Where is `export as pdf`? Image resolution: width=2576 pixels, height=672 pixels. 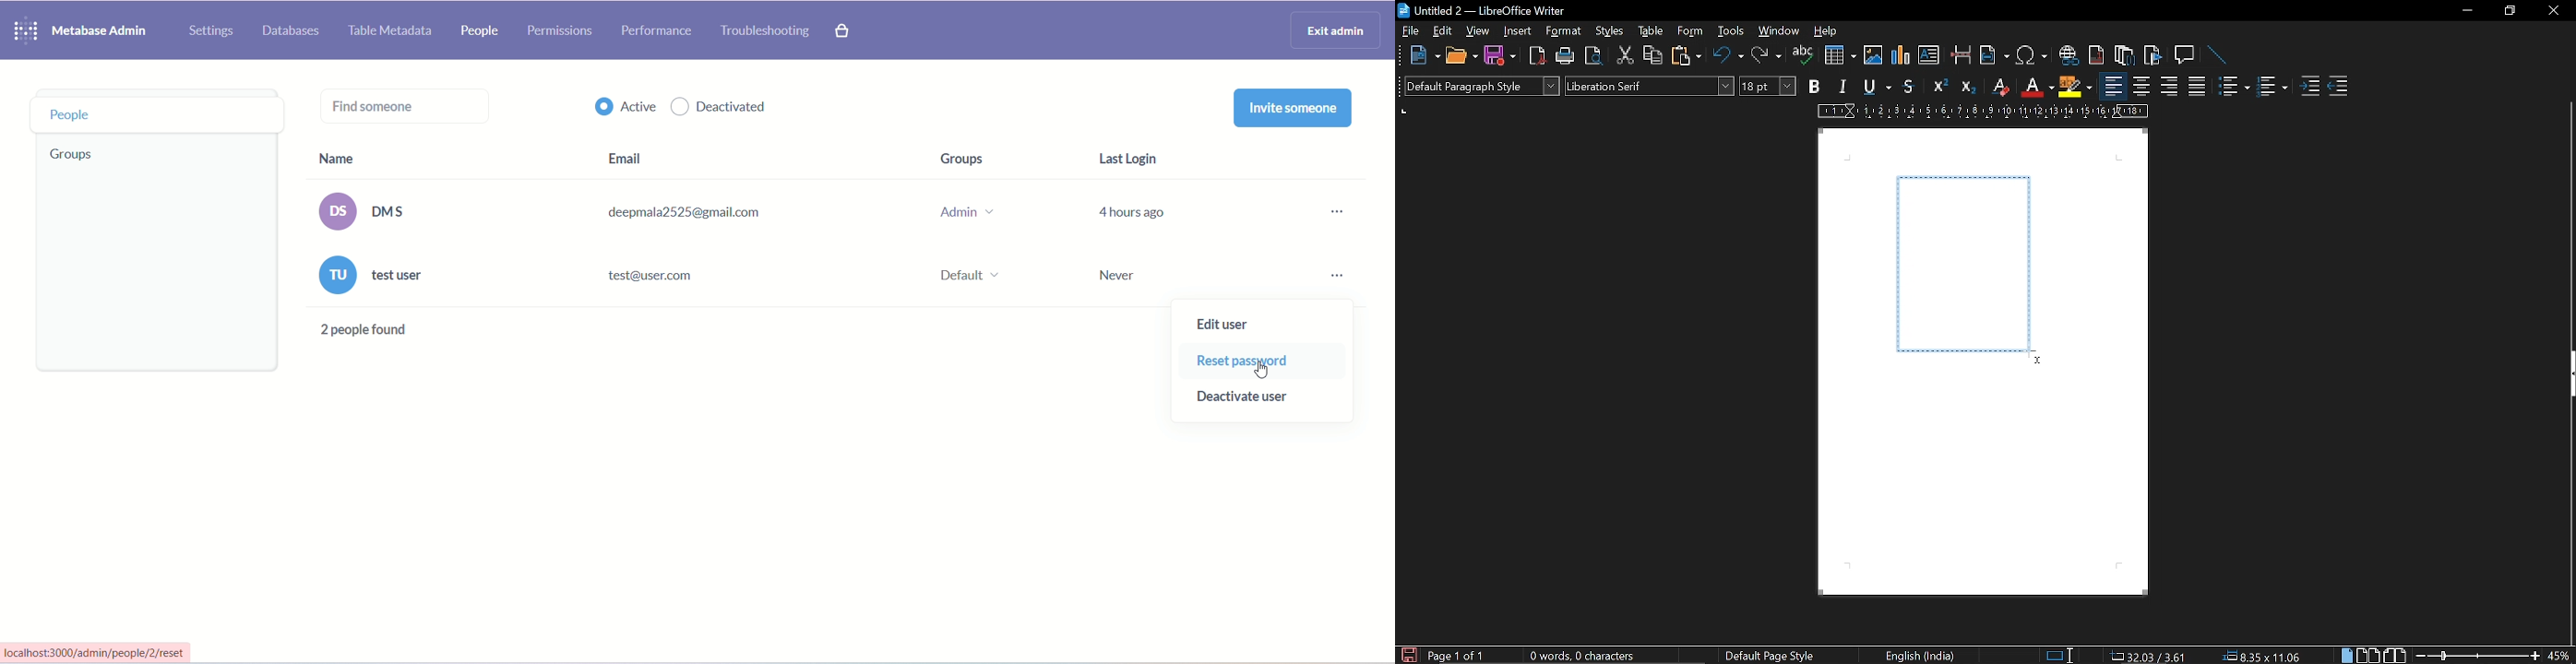 export as pdf is located at coordinates (1536, 55).